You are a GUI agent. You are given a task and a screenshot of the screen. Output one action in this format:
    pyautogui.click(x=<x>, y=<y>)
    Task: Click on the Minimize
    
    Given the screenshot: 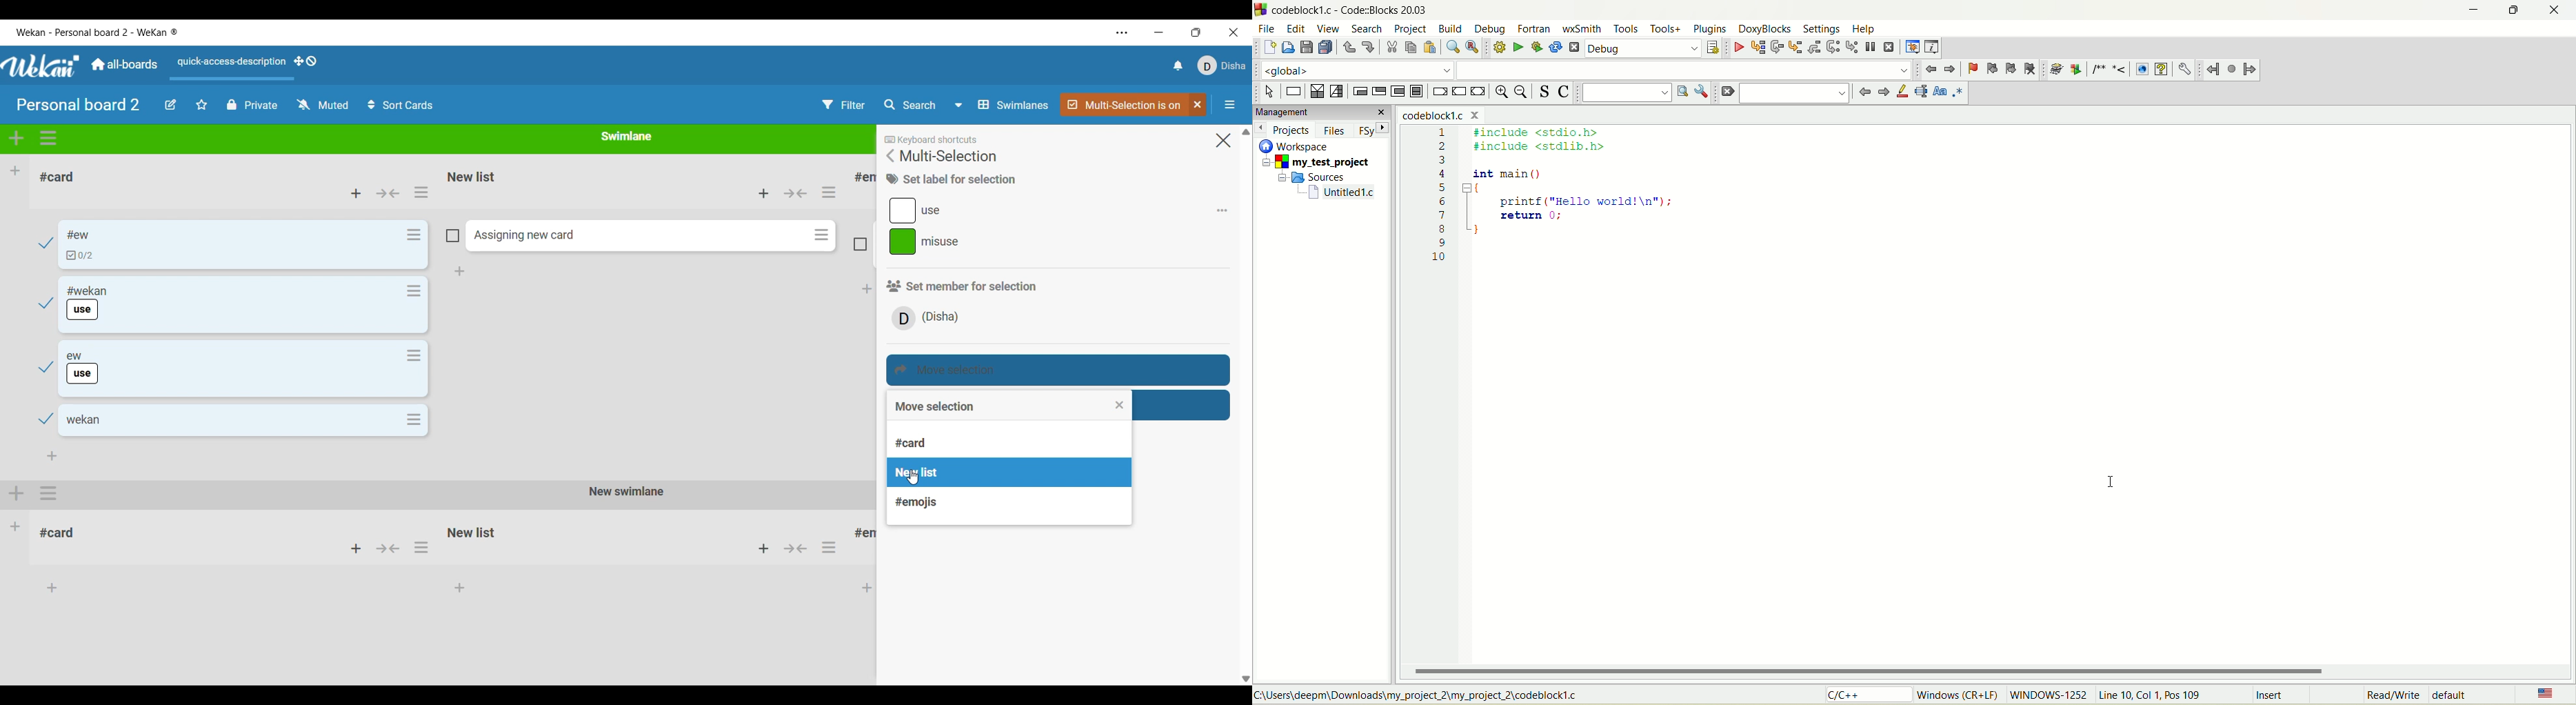 What is the action you would take?
    pyautogui.click(x=1159, y=32)
    